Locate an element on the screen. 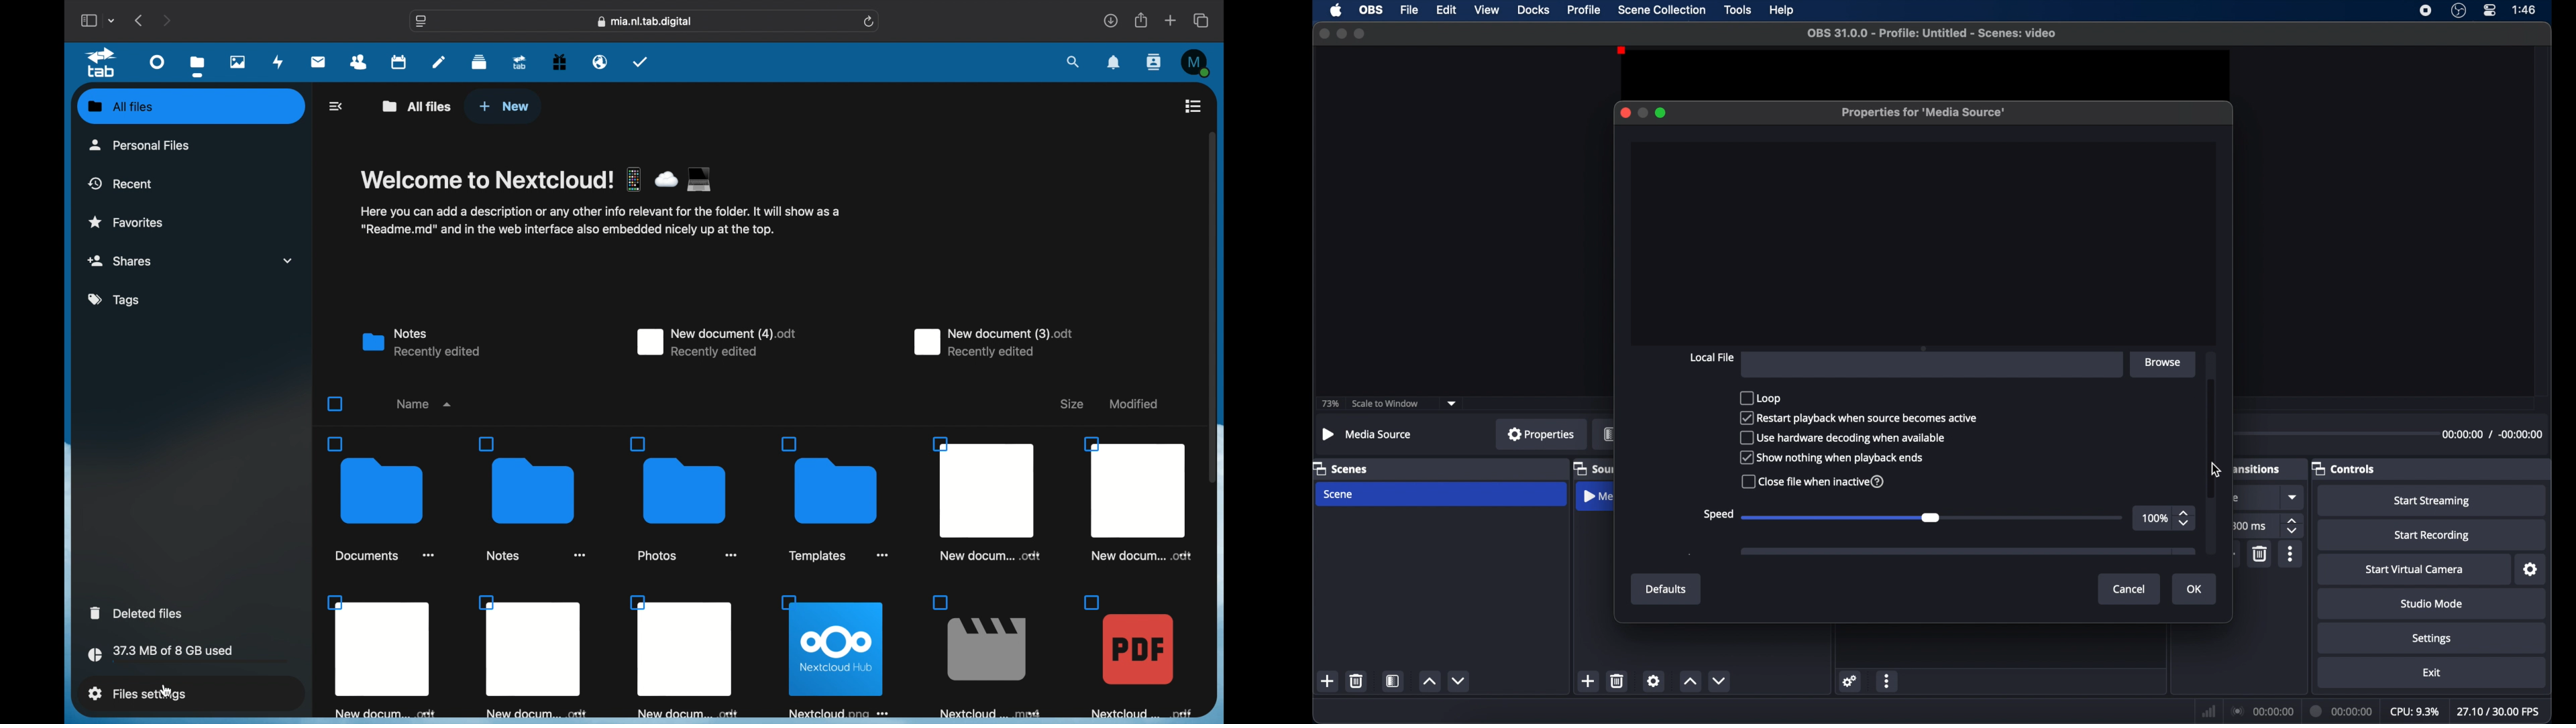  file is located at coordinates (1138, 656).